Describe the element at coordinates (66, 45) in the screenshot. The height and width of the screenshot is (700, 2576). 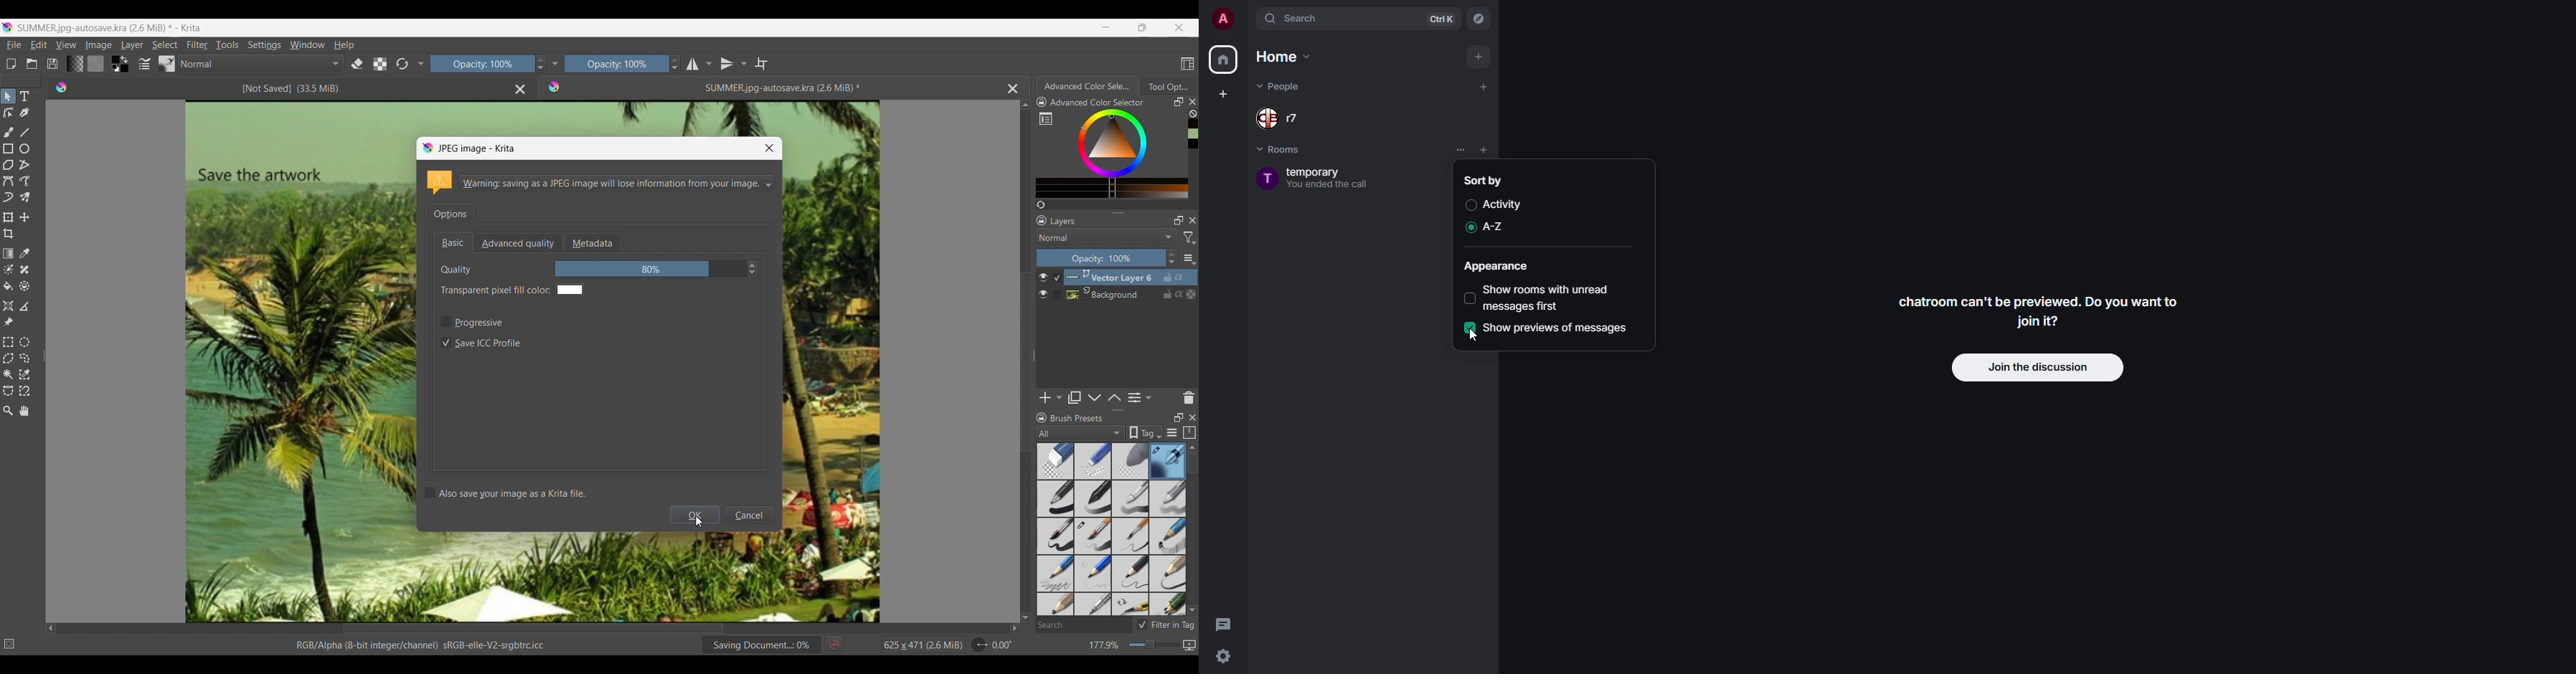
I see `View` at that location.